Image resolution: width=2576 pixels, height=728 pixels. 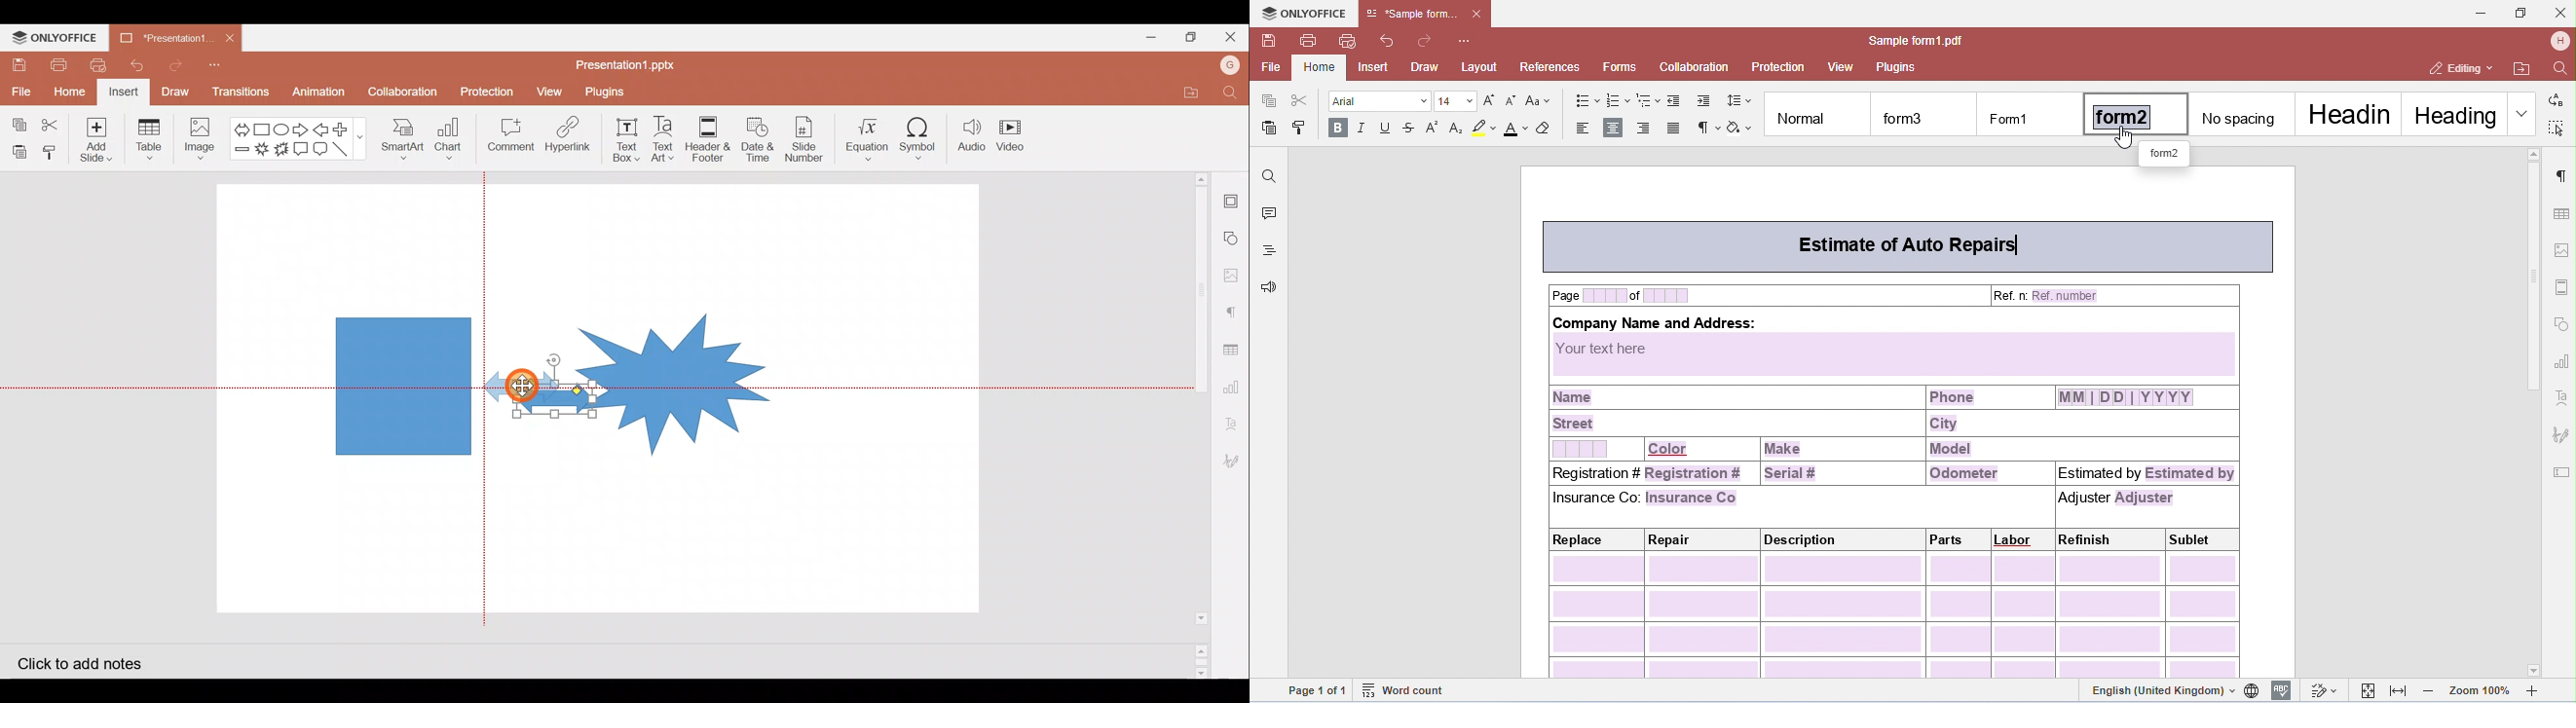 I want to click on Explosion 1, so click(x=262, y=149).